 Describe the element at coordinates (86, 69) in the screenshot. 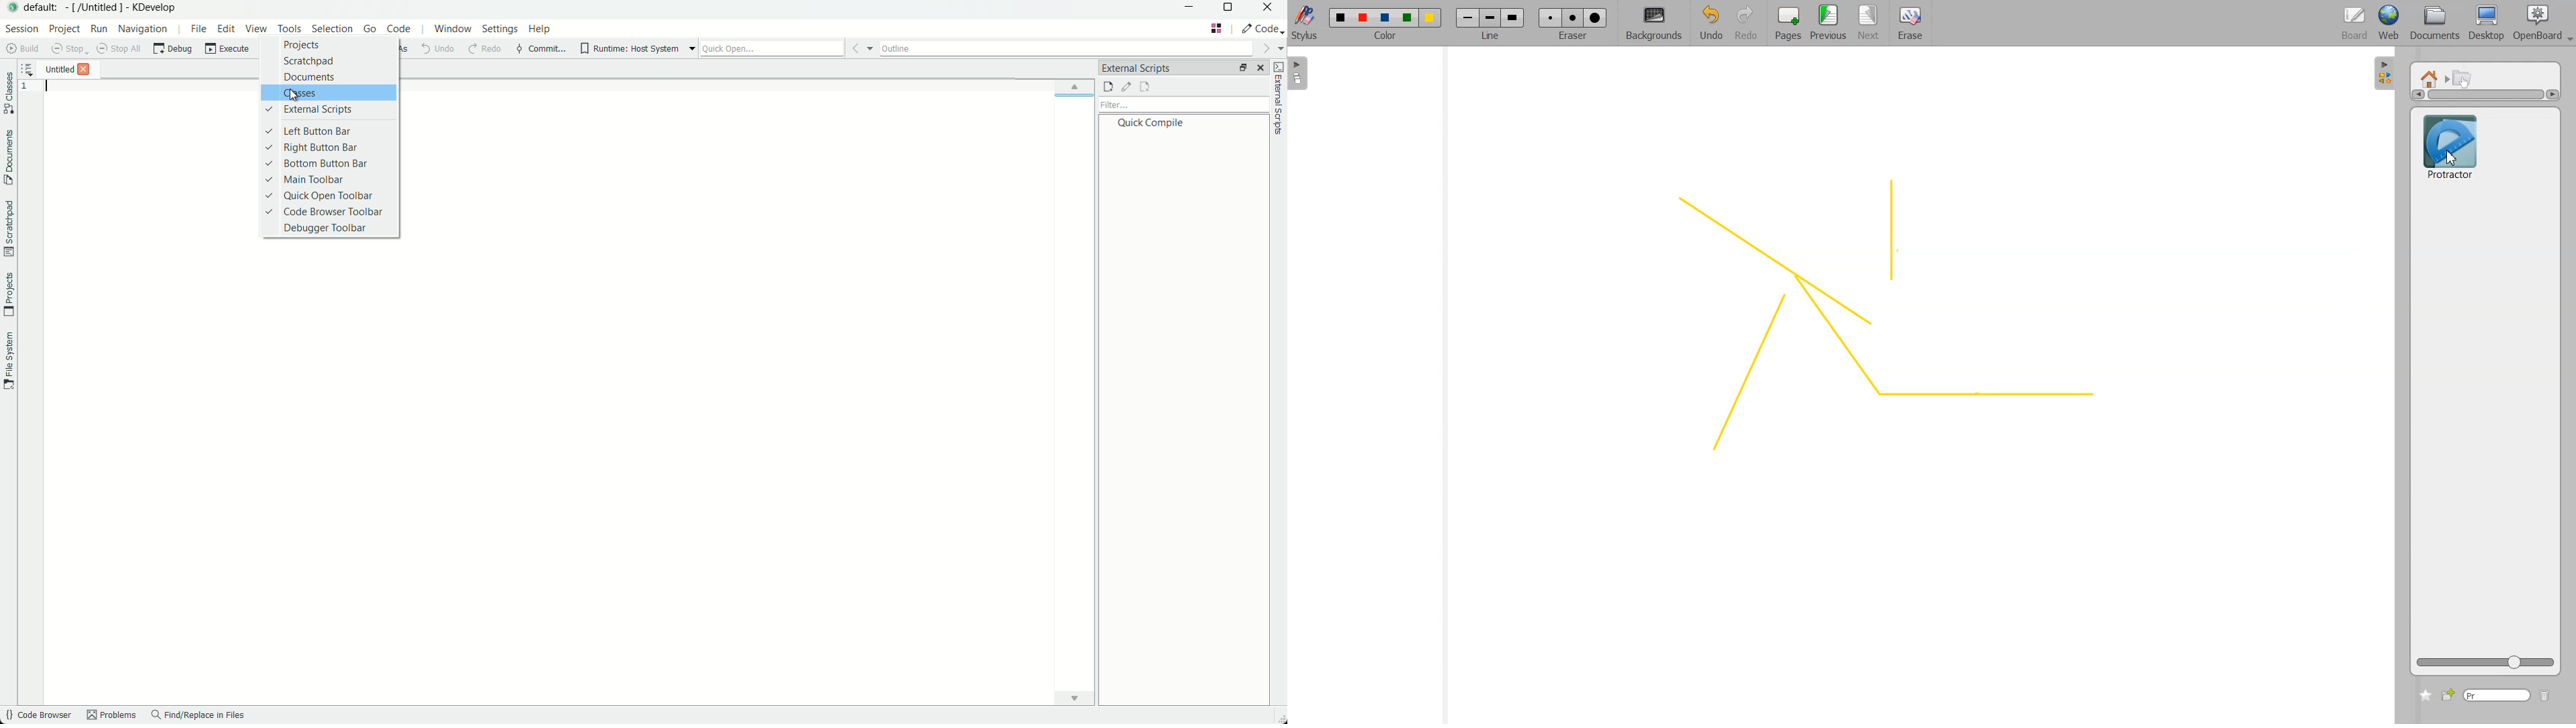

I see `close file` at that location.